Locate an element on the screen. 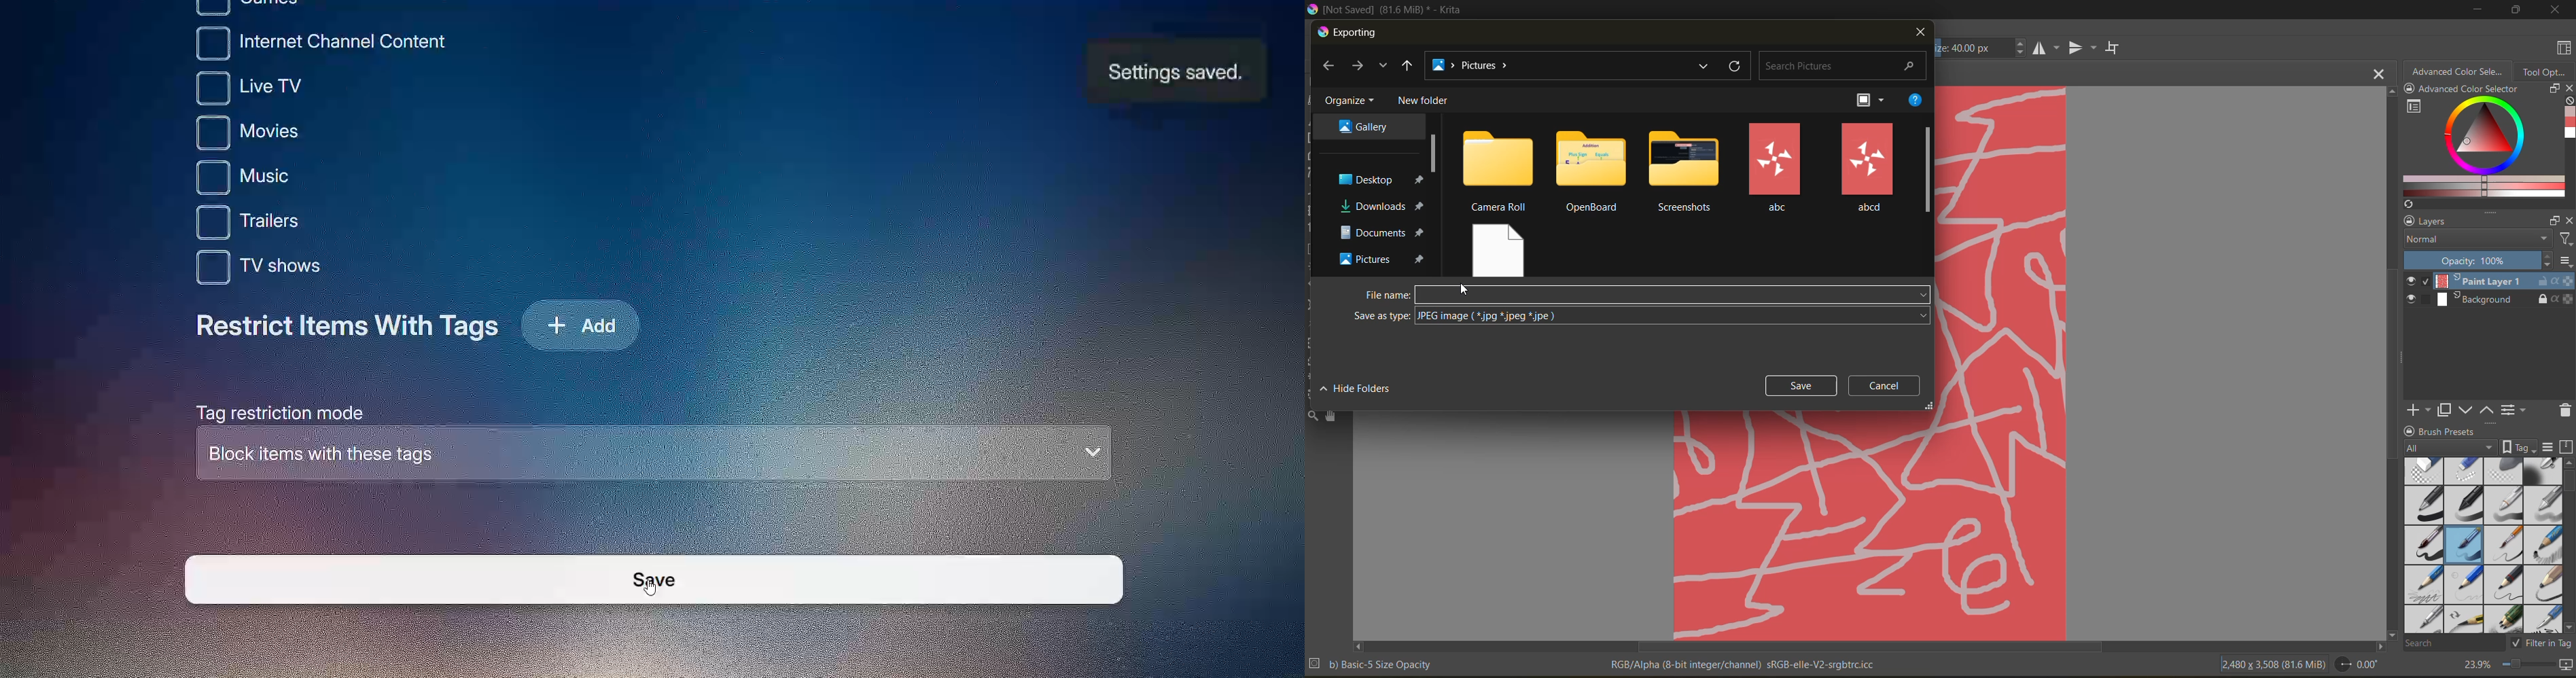  save as type is located at coordinates (1381, 316).